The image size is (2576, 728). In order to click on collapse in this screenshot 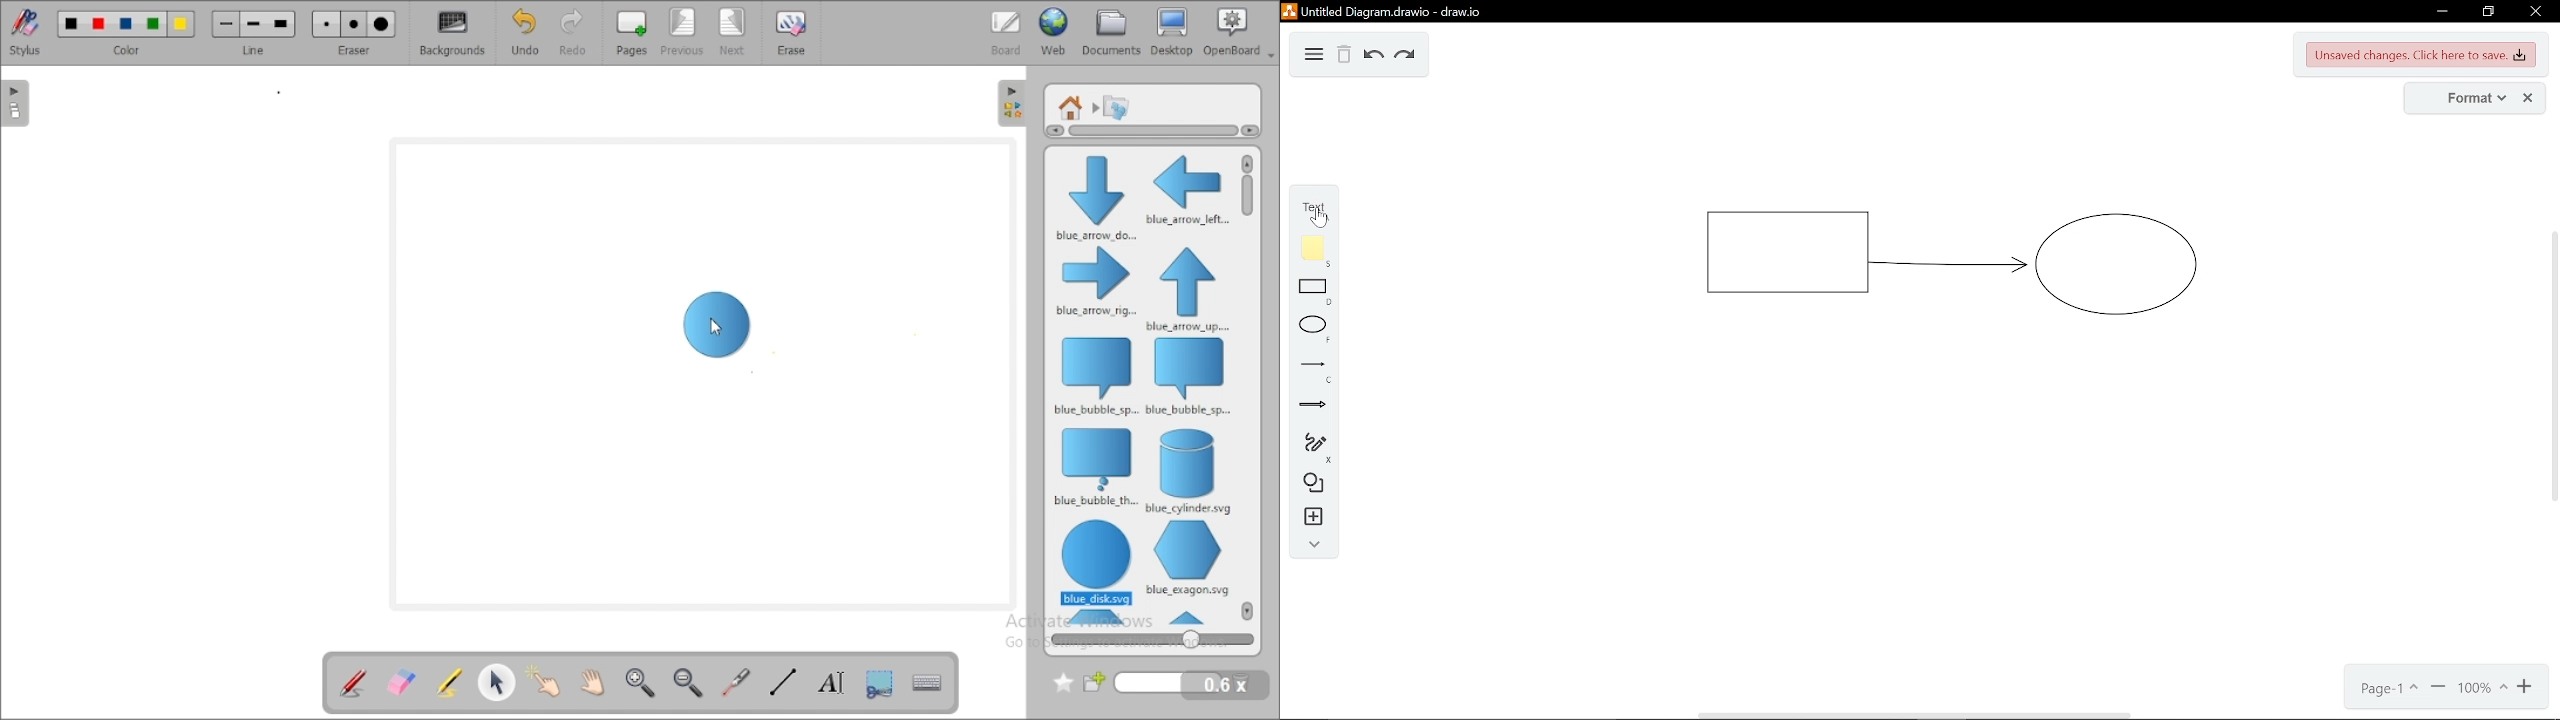, I will do `click(1314, 546)`.